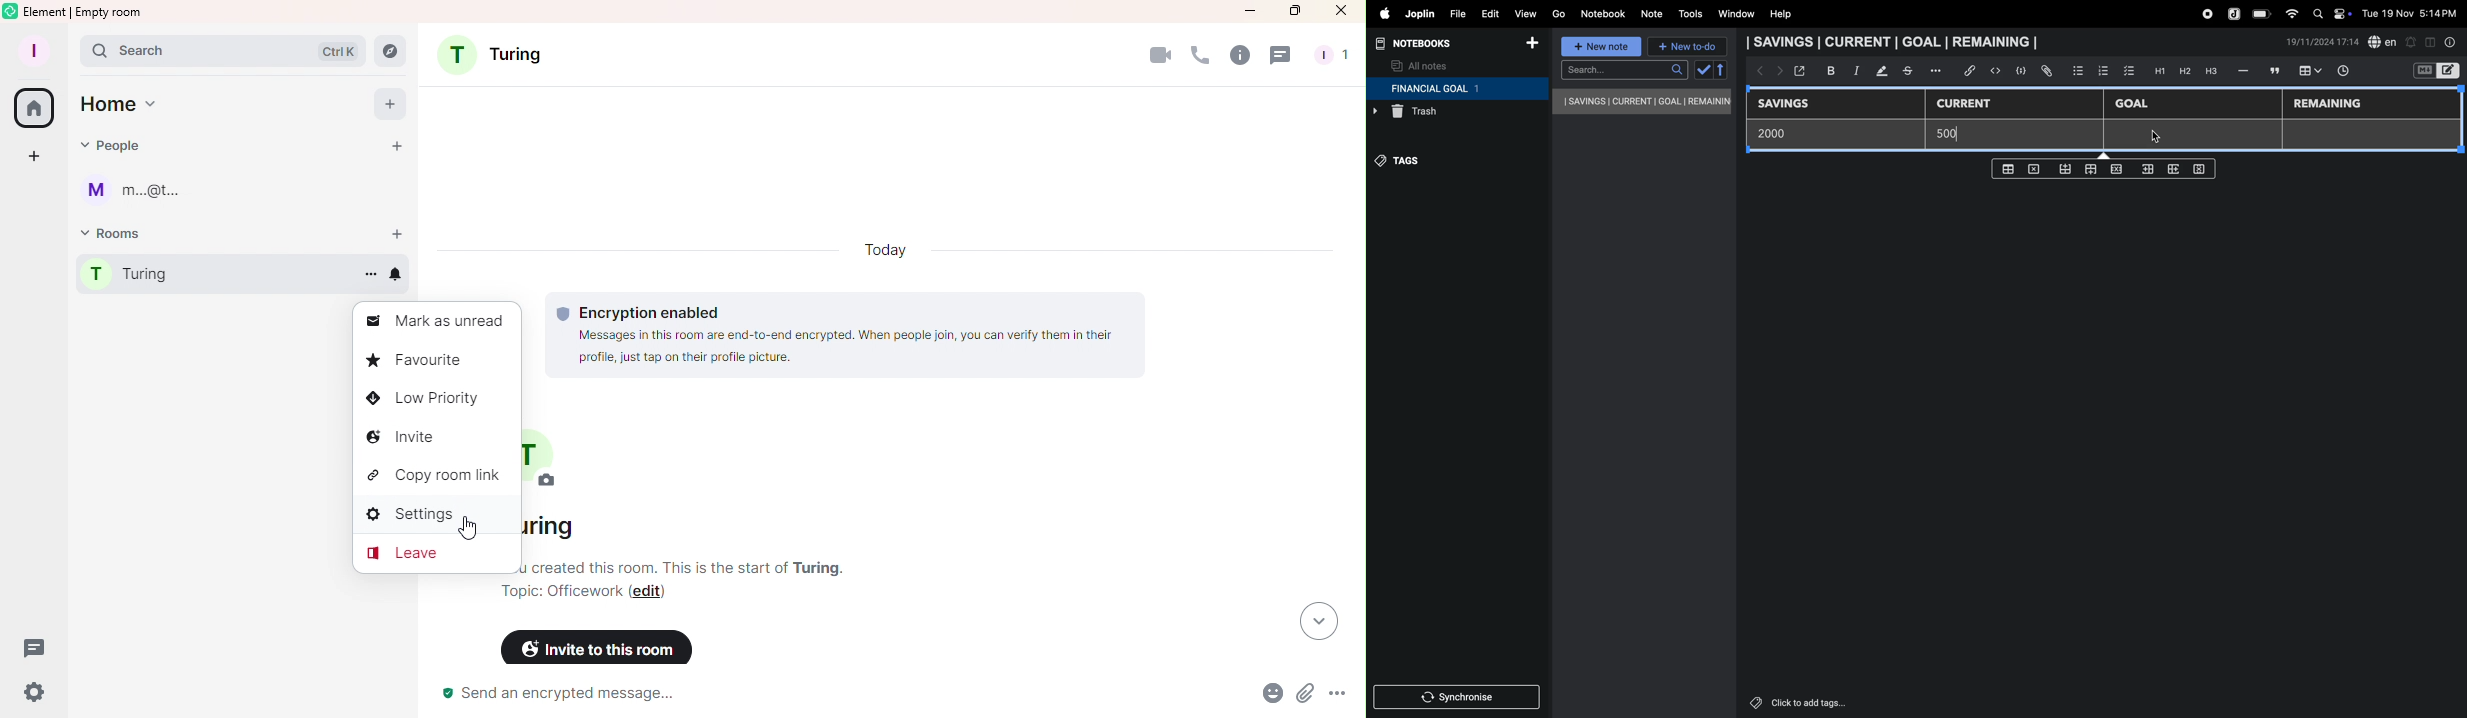  What do you see at coordinates (2102, 70) in the screenshot?
I see `numbered list` at bounding box center [2102, 70].